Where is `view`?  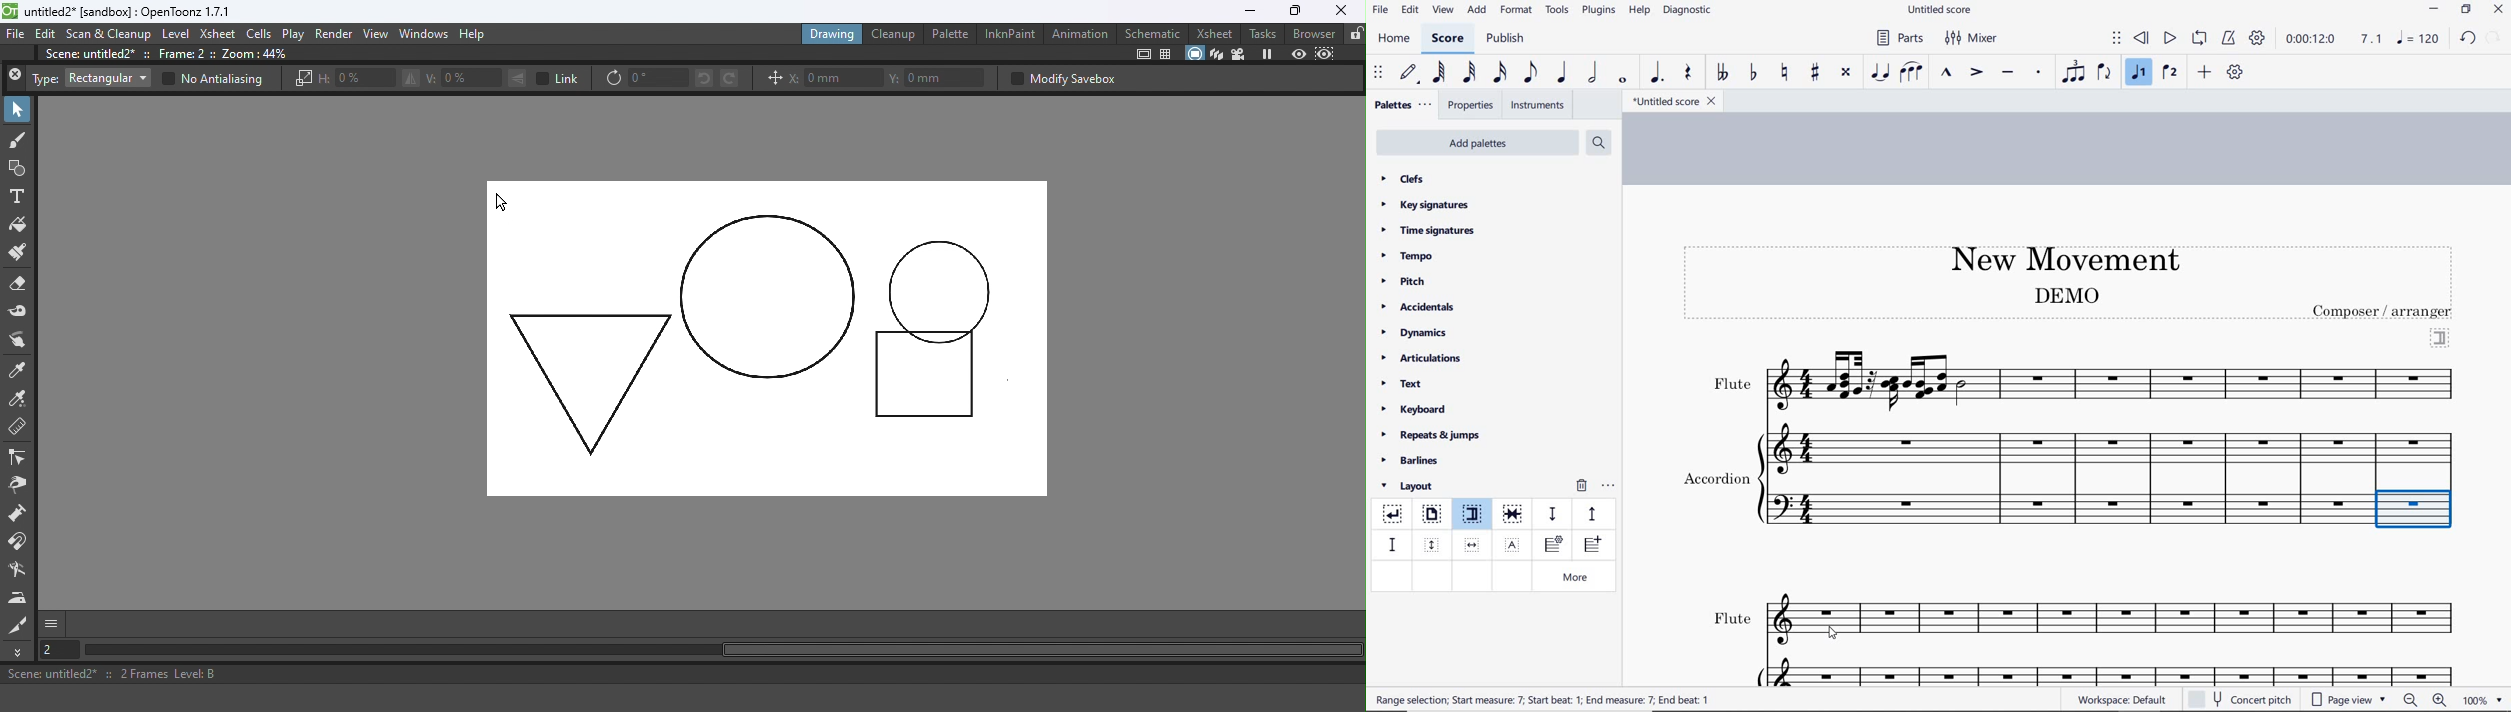 view is located at coordinates (1441, 11).